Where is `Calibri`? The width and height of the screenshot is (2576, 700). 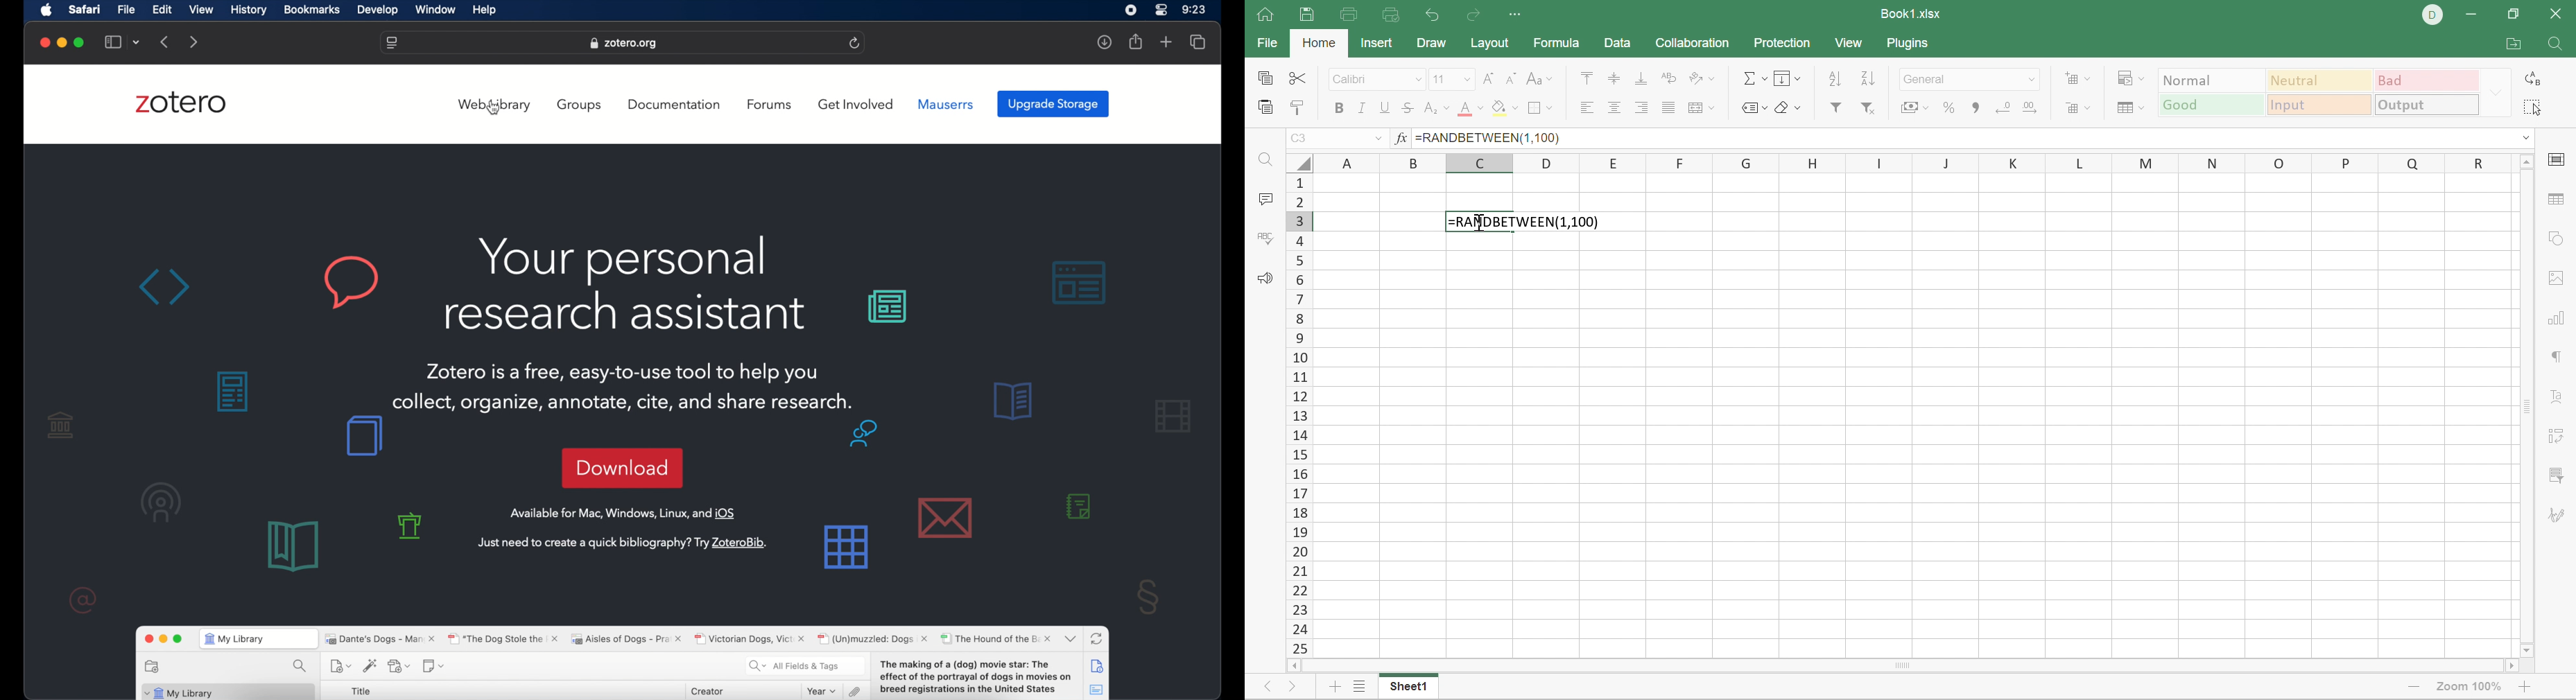
Calibri is located at coordinates (1354, 80).